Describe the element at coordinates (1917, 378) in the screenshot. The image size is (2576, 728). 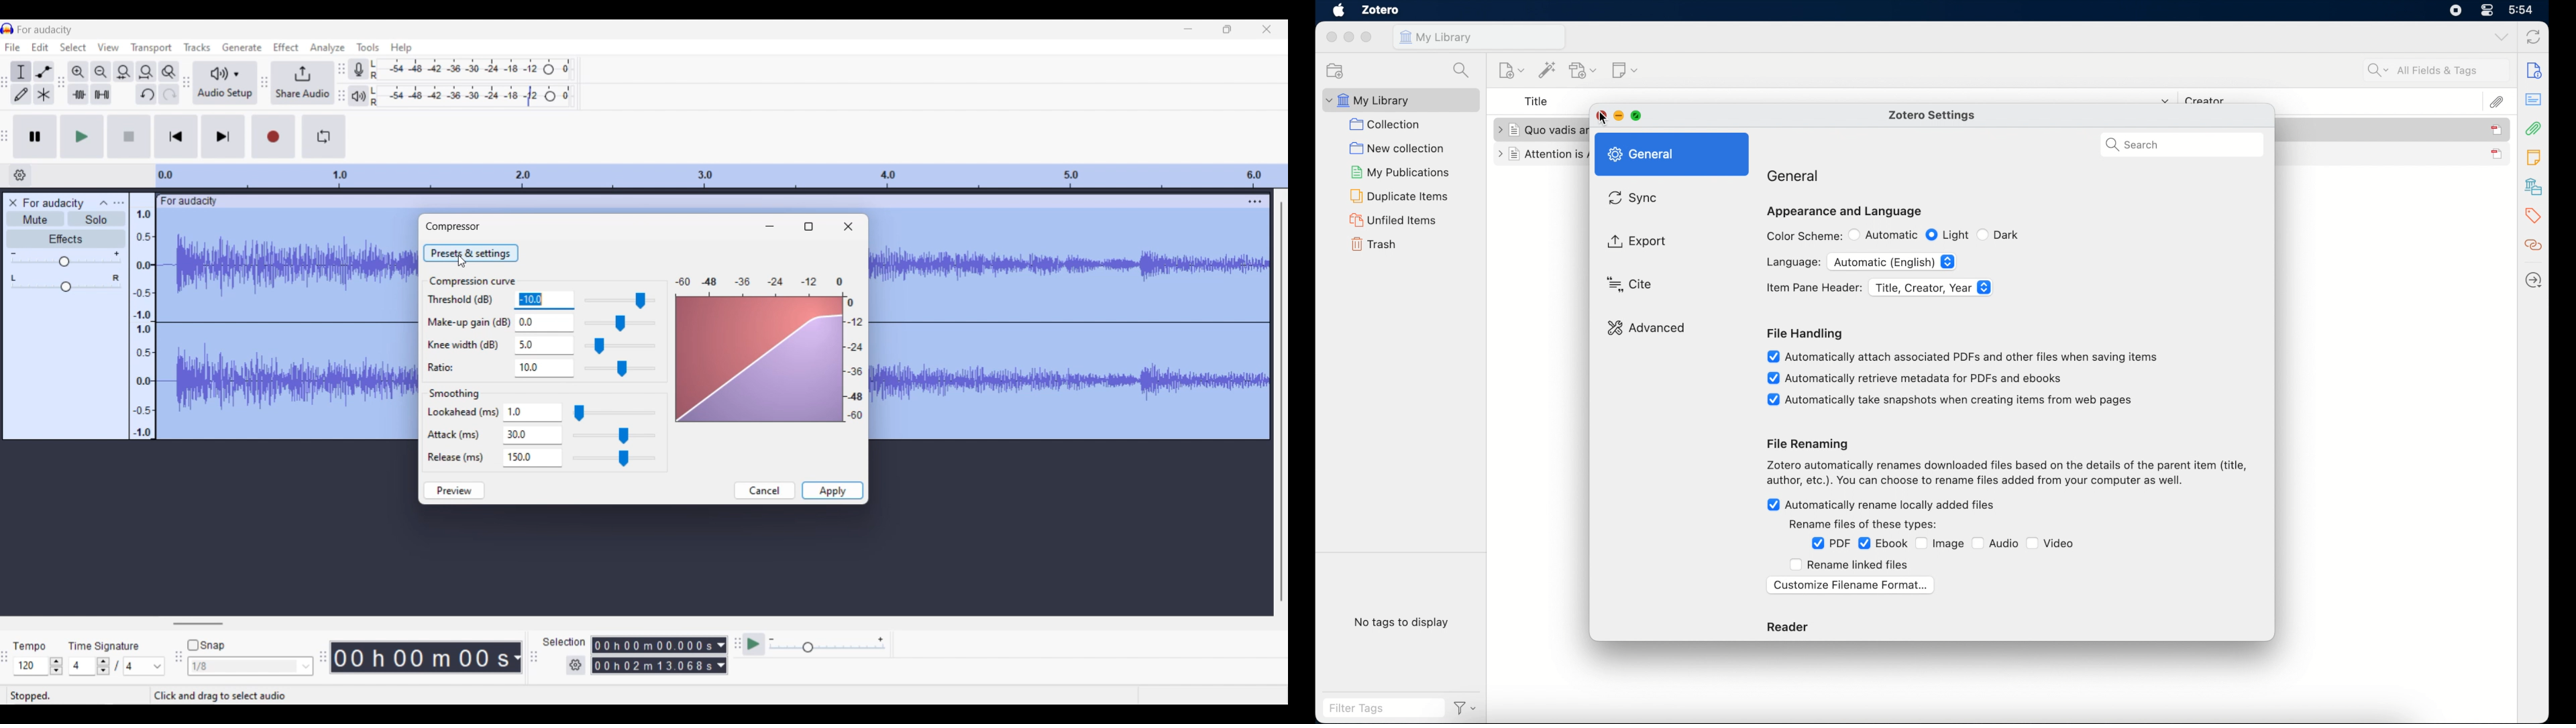
I see `automatically retrieve metadata for pdfs and ebooks` at that location.